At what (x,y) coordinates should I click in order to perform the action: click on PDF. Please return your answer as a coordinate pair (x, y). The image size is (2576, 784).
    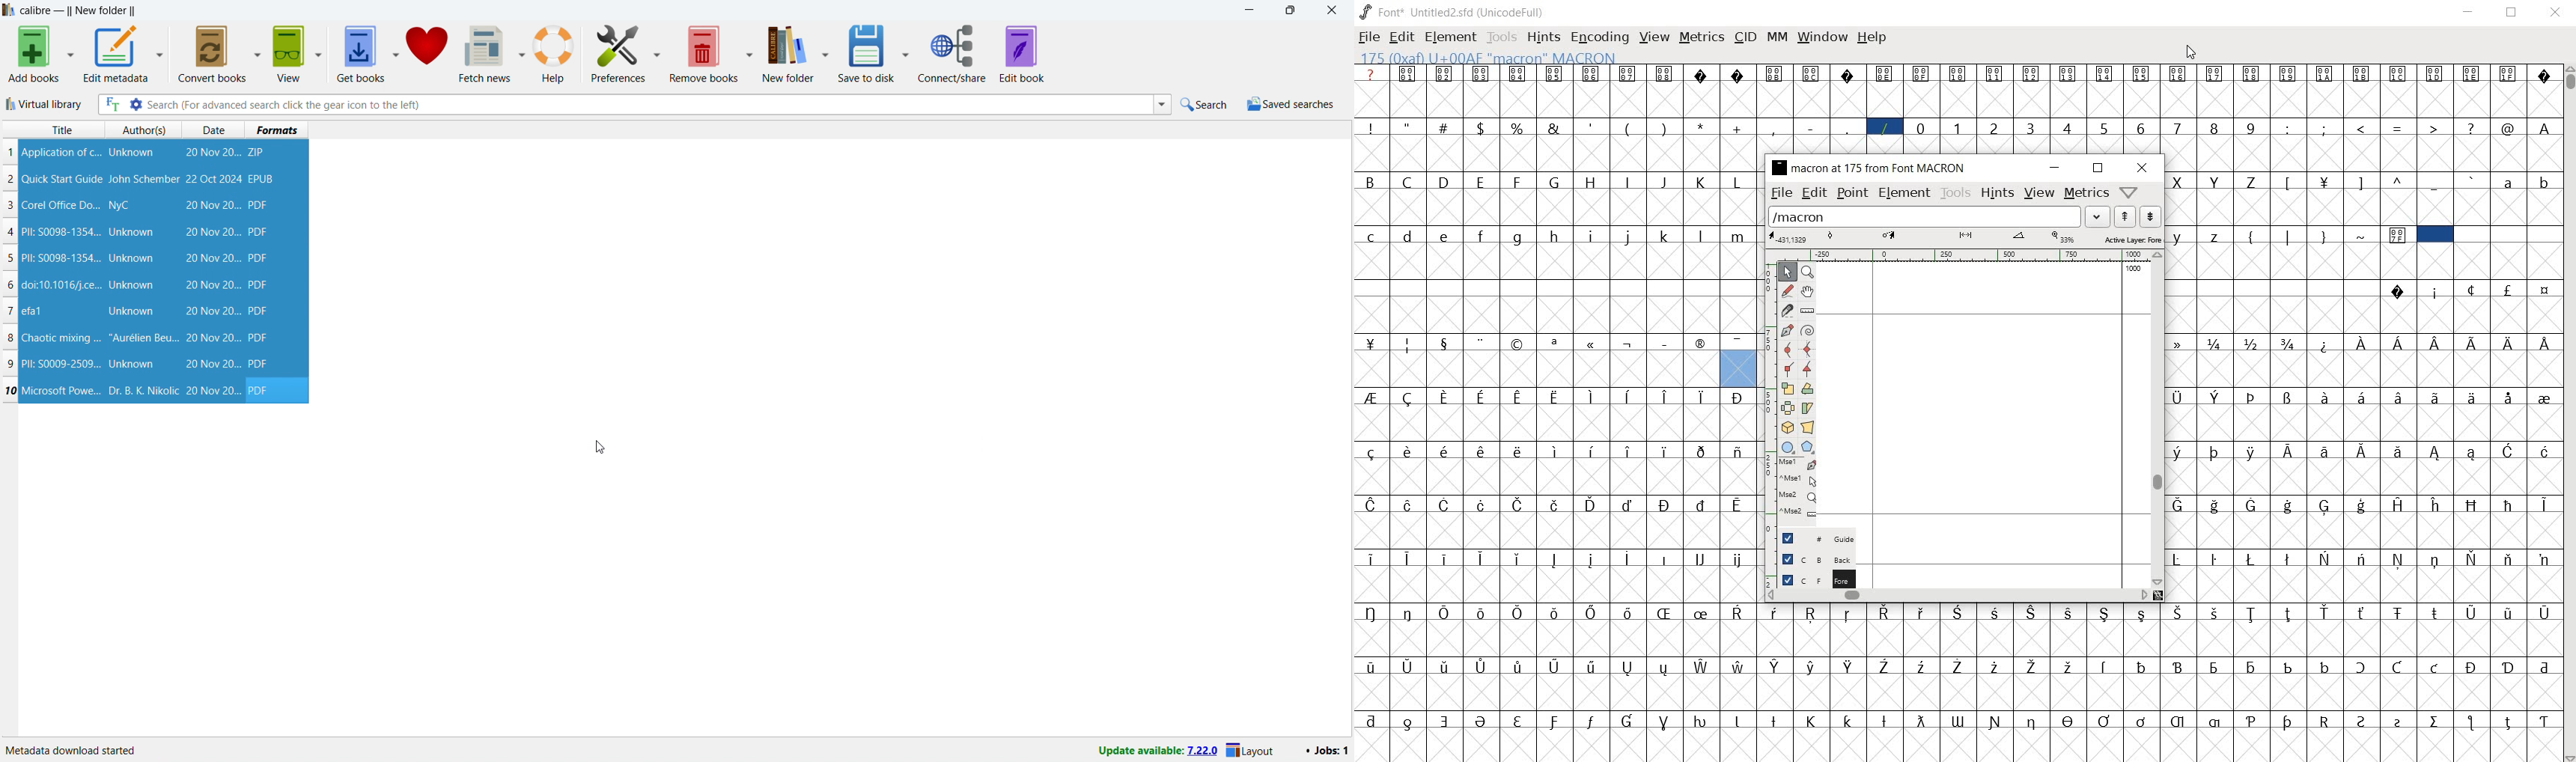
    Looking at the image, I should click on (260, 337).